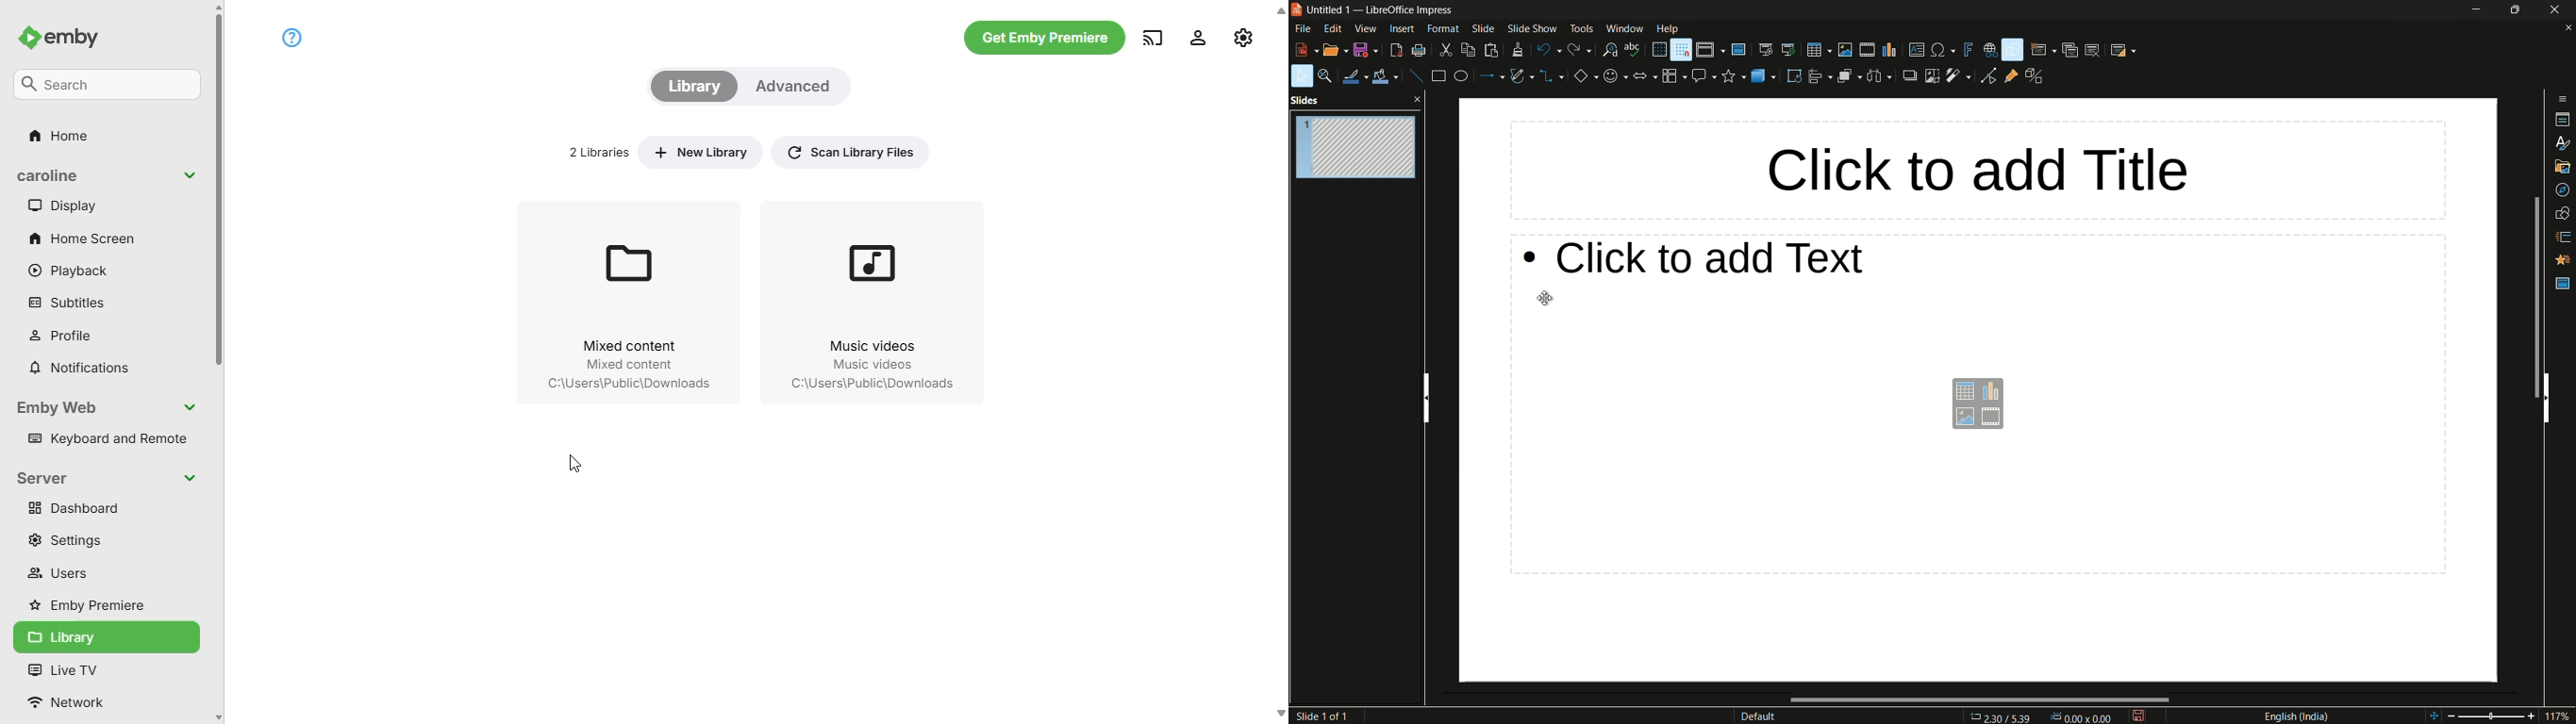 This screenshot has height=728, width=2576. What do you see at coordinates (190, 407) in the screenshot?
I see `toggle collapse` at bounding box center [190, 407].